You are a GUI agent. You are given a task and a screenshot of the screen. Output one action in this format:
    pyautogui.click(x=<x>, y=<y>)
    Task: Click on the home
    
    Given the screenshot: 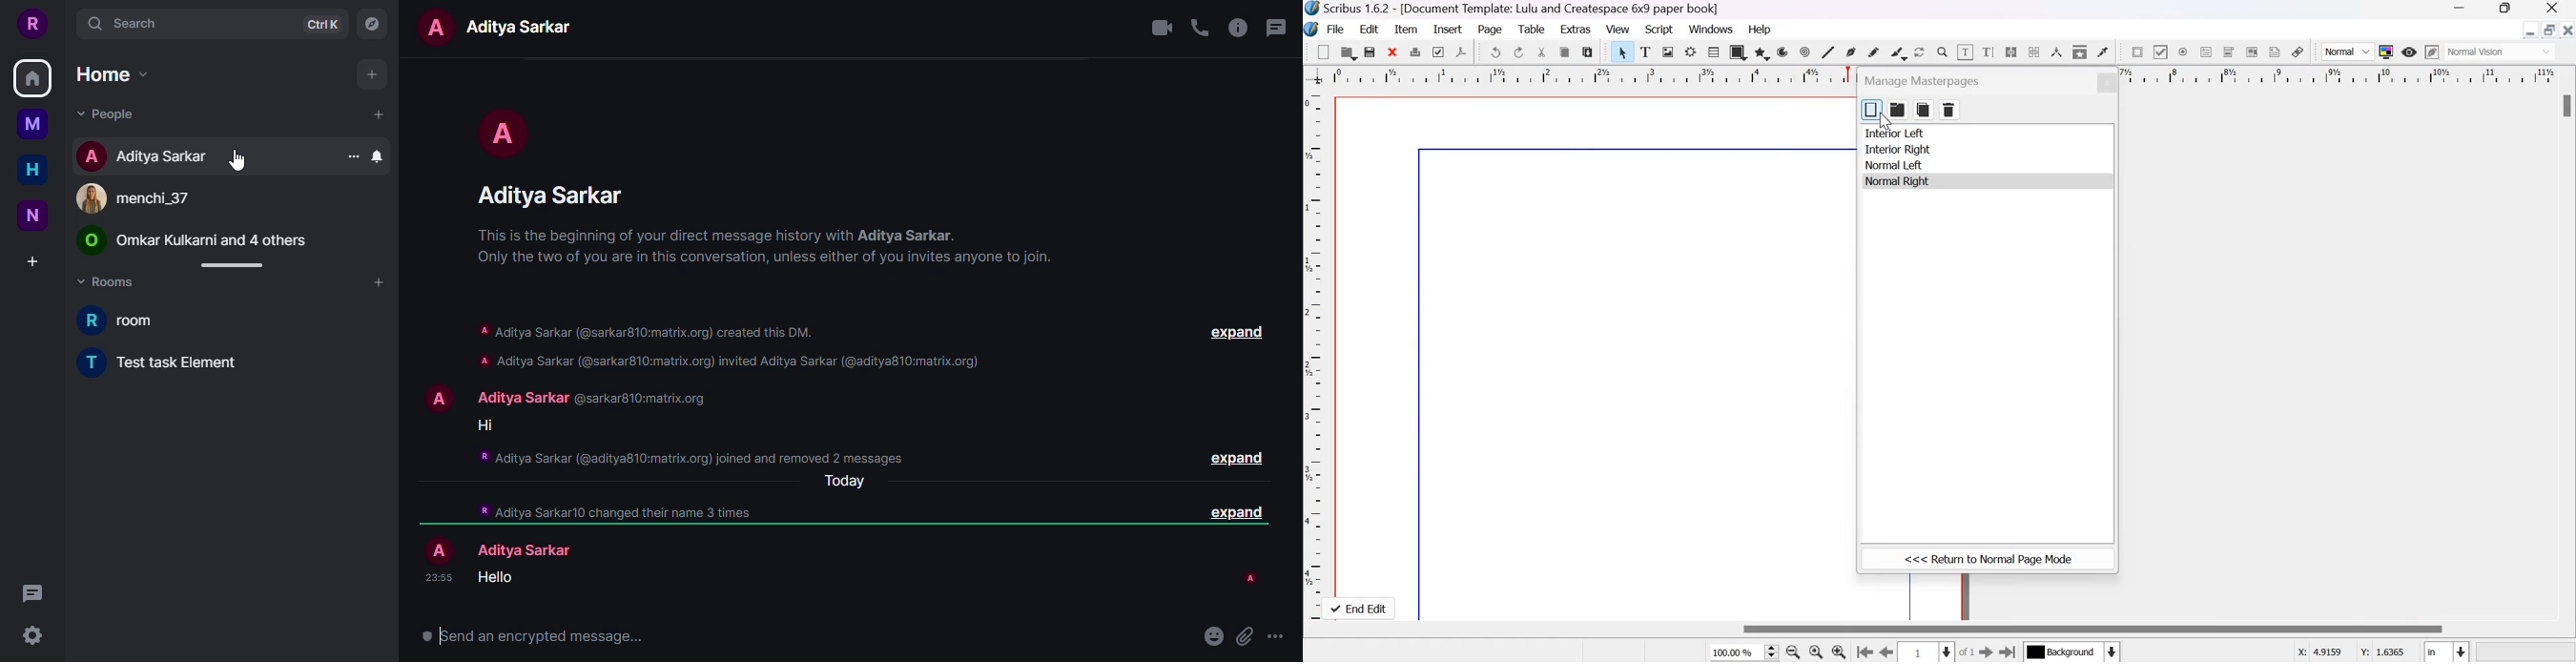 What is the action you would take?
    pyautogui.click(x=30, y=85)
    